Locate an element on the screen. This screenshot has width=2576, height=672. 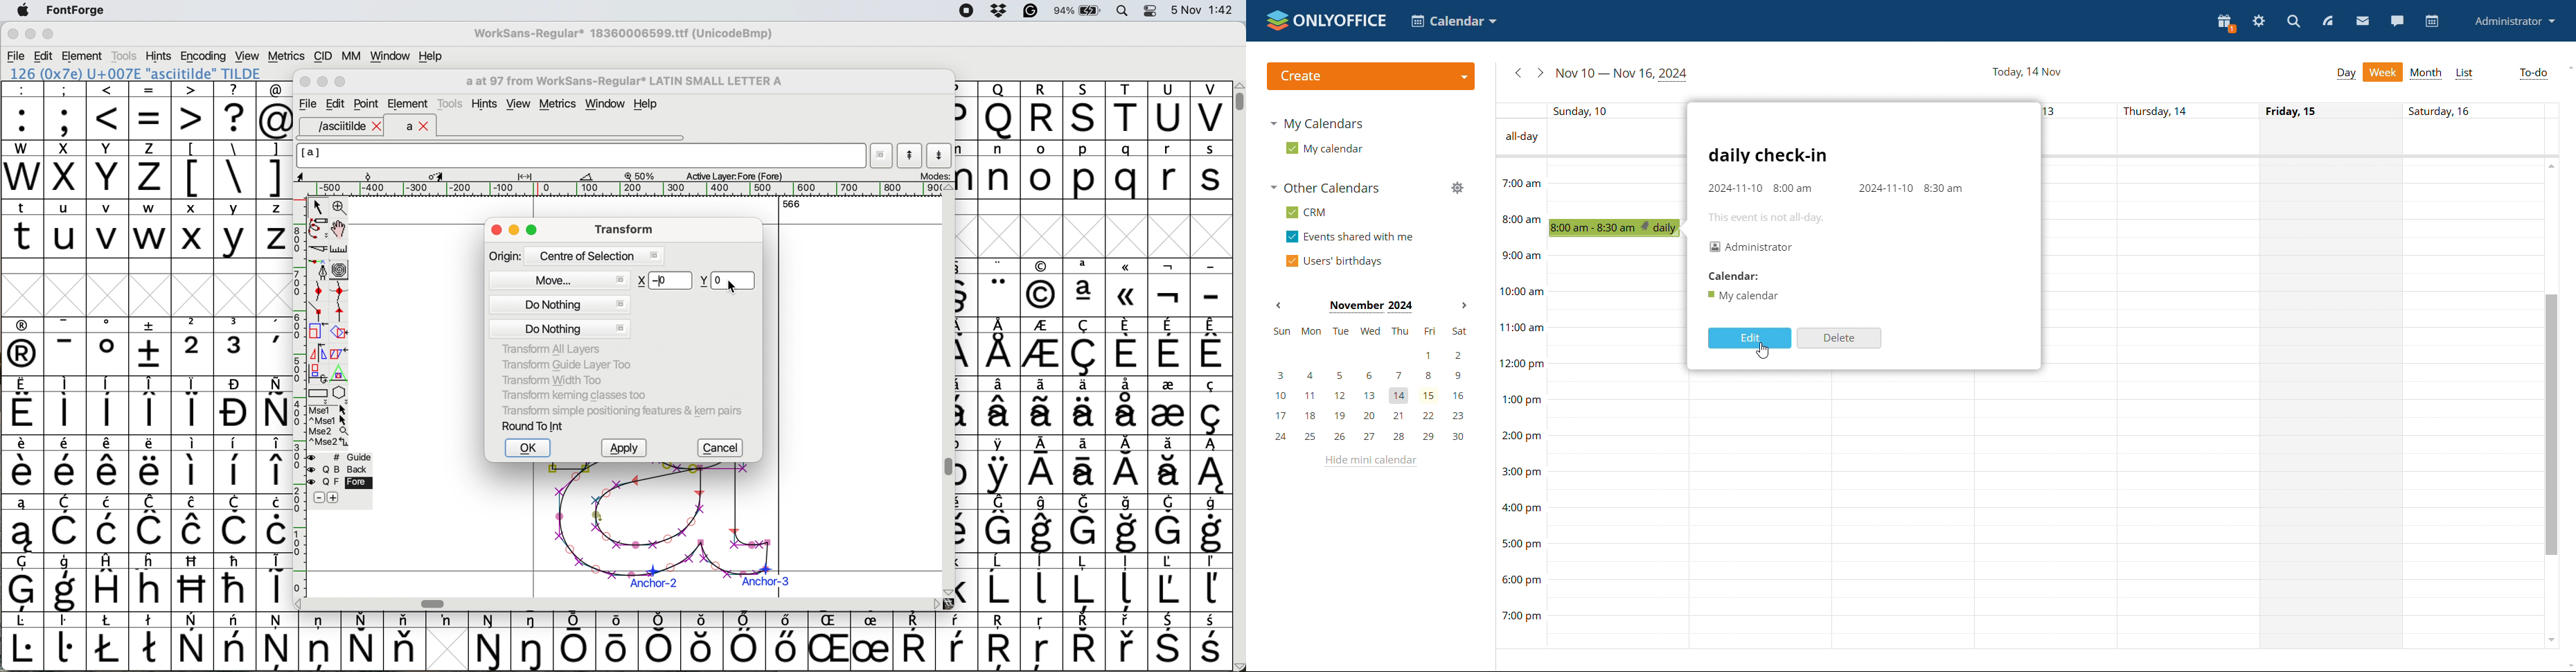
symbol is located at coordinates (110, 582).